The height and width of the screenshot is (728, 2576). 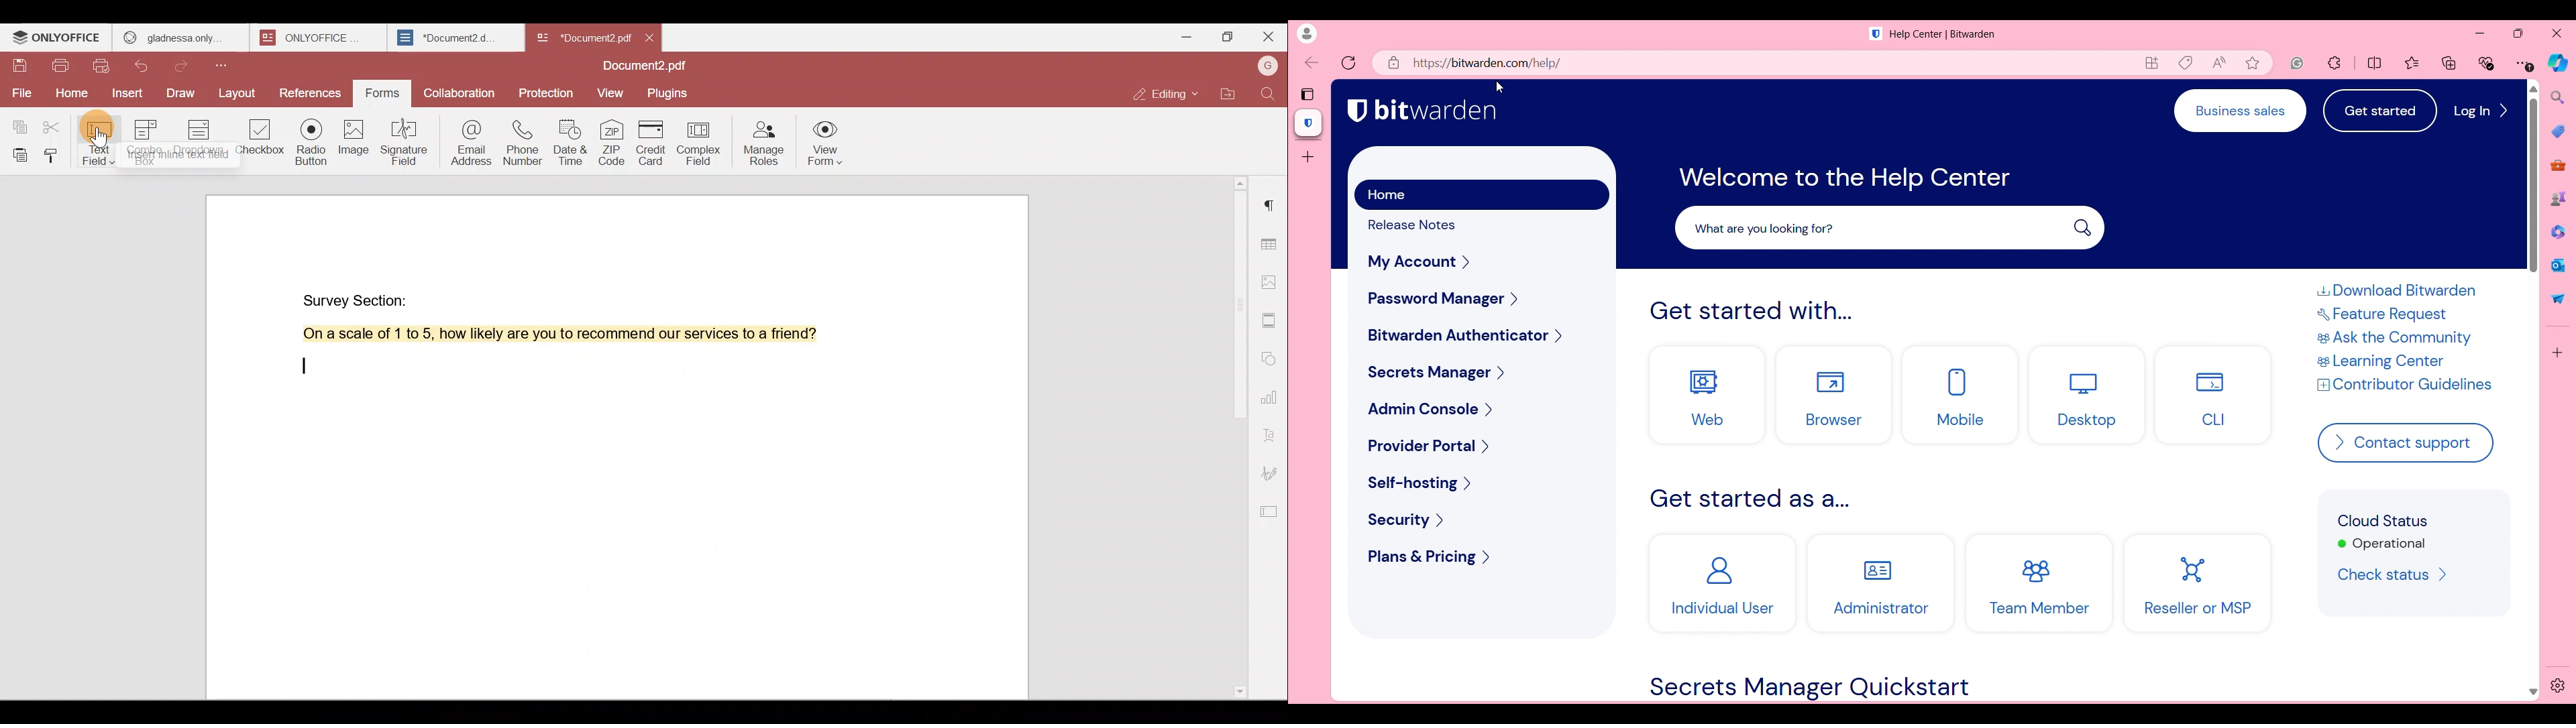 I want to click on Text Art settings, so click(x=1271, y=432).